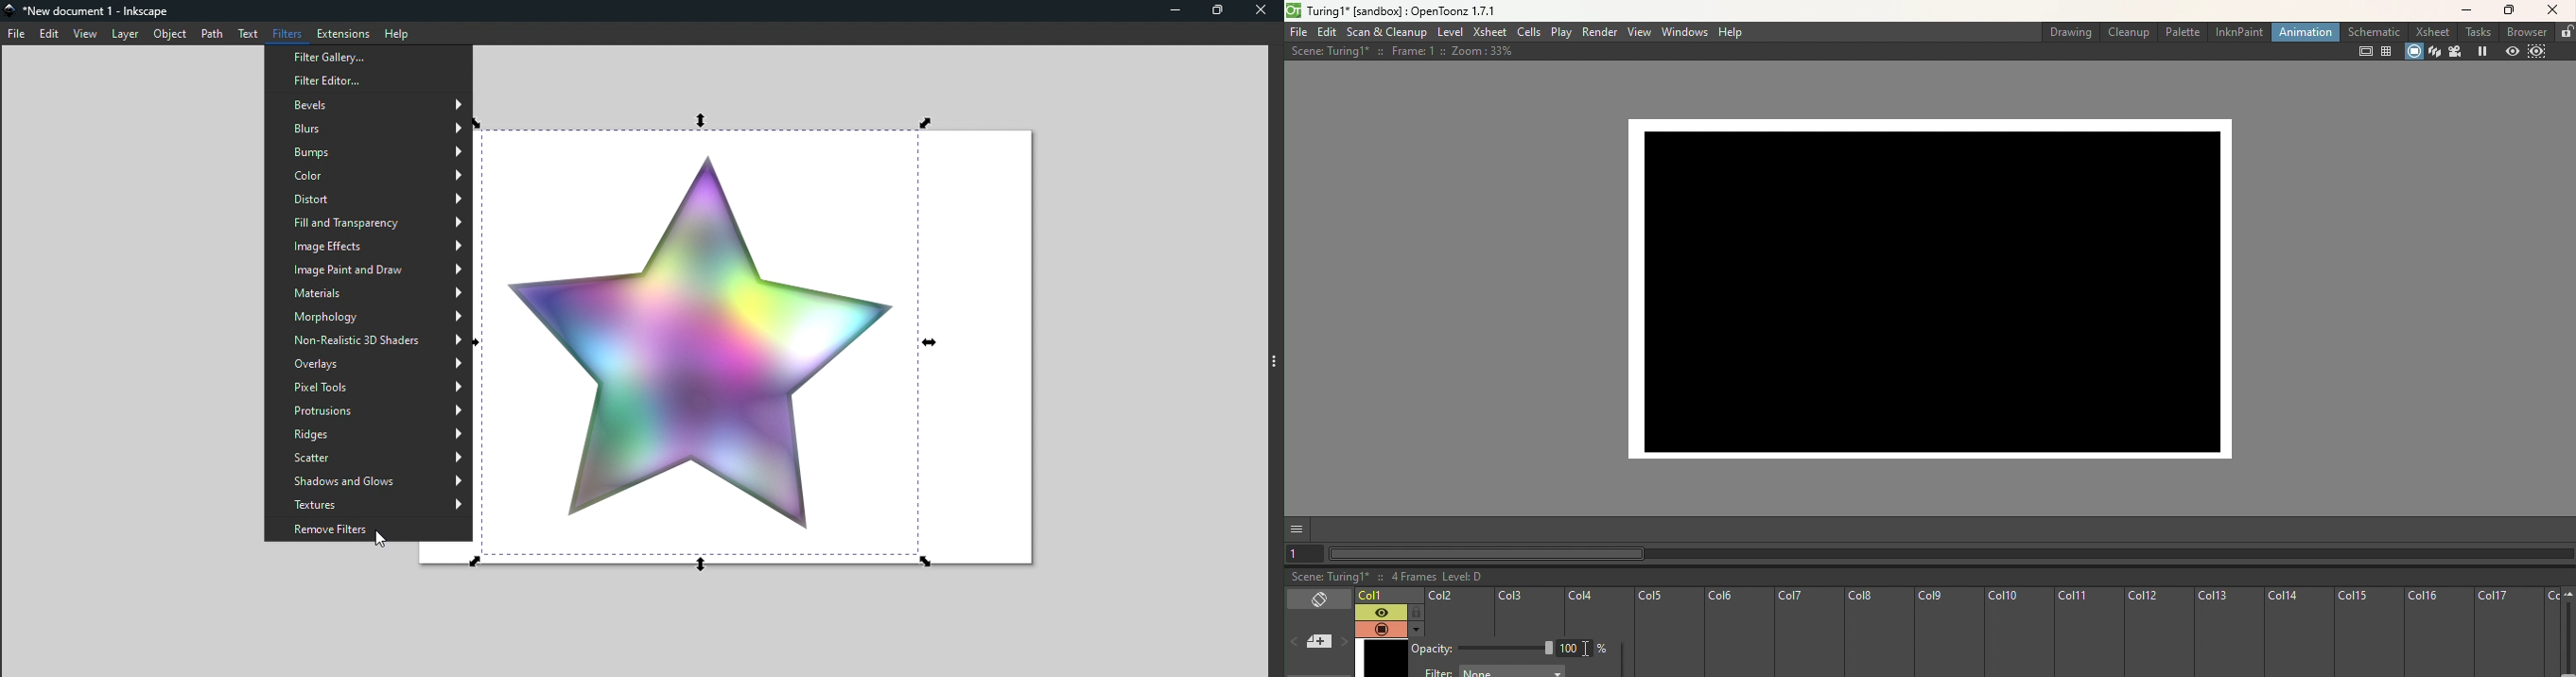 The height and width of the screenshot is (700, 2576). Describe the element at coordinates (51, 33) in the screenshot. I see `Edit` at that location.